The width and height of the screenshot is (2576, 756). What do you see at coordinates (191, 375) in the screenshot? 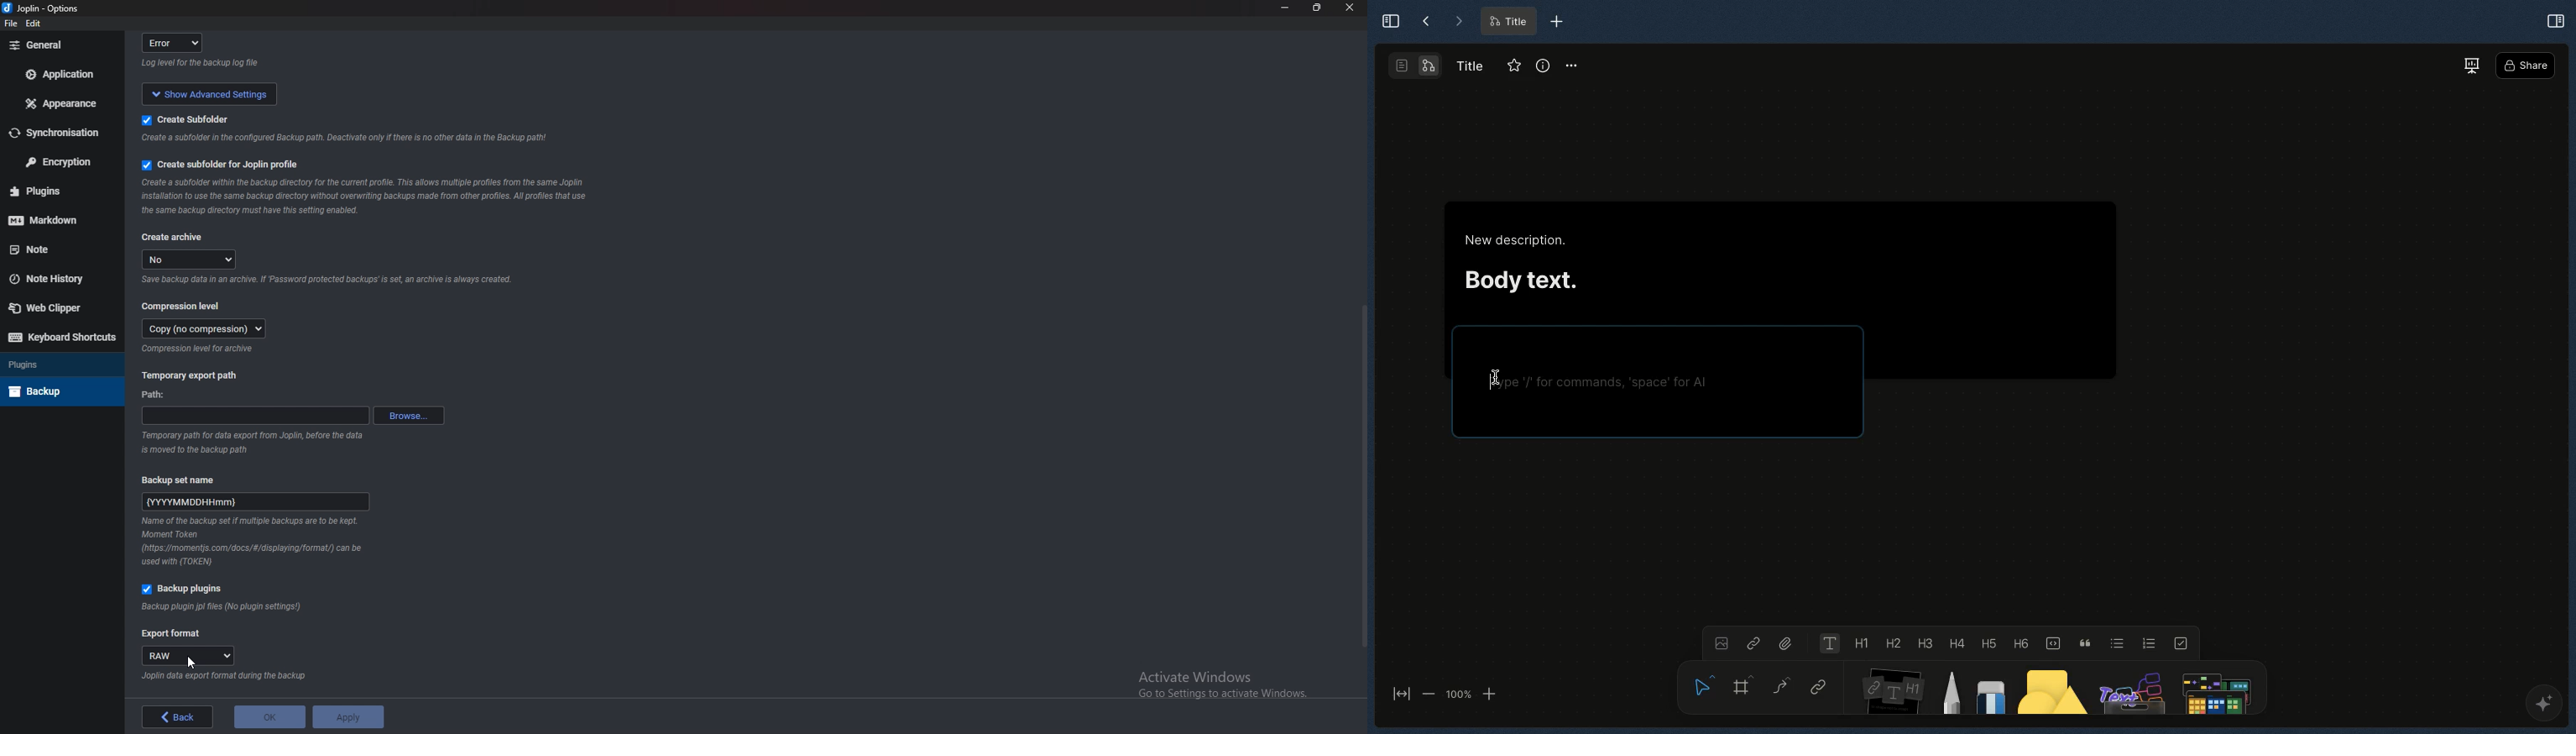
I see `Temporary export path` at bounding box center [191, 375].